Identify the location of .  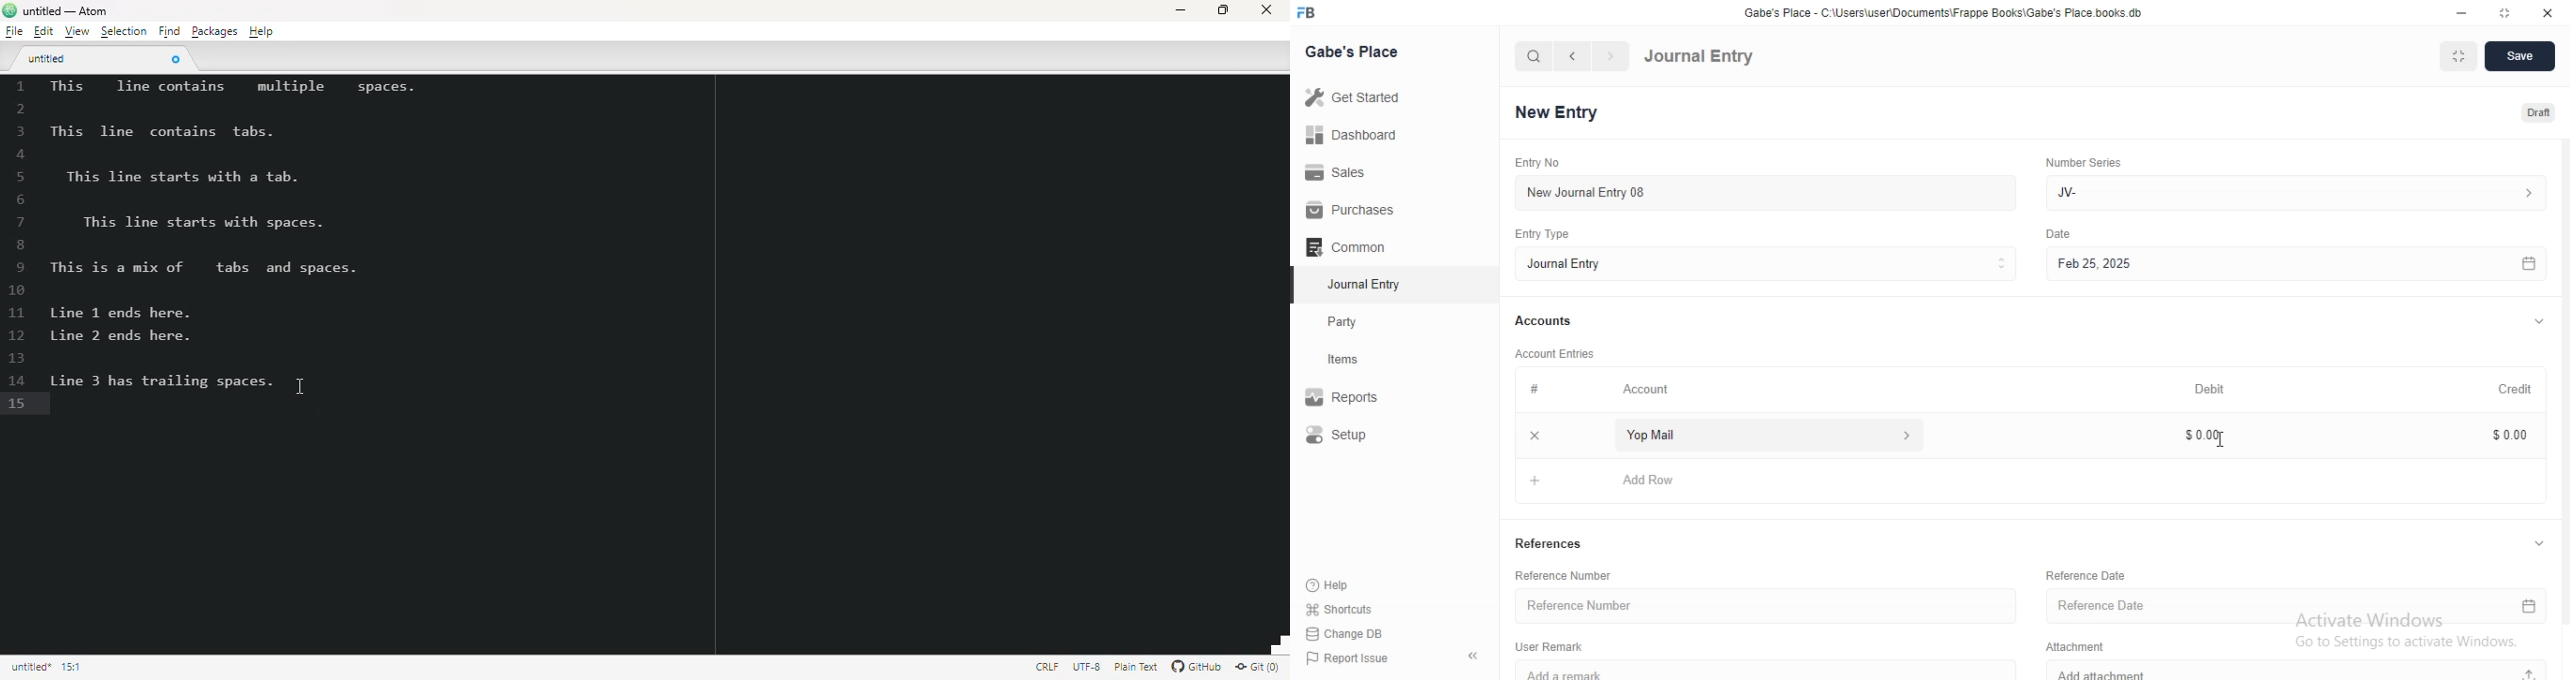
(2058, 234).